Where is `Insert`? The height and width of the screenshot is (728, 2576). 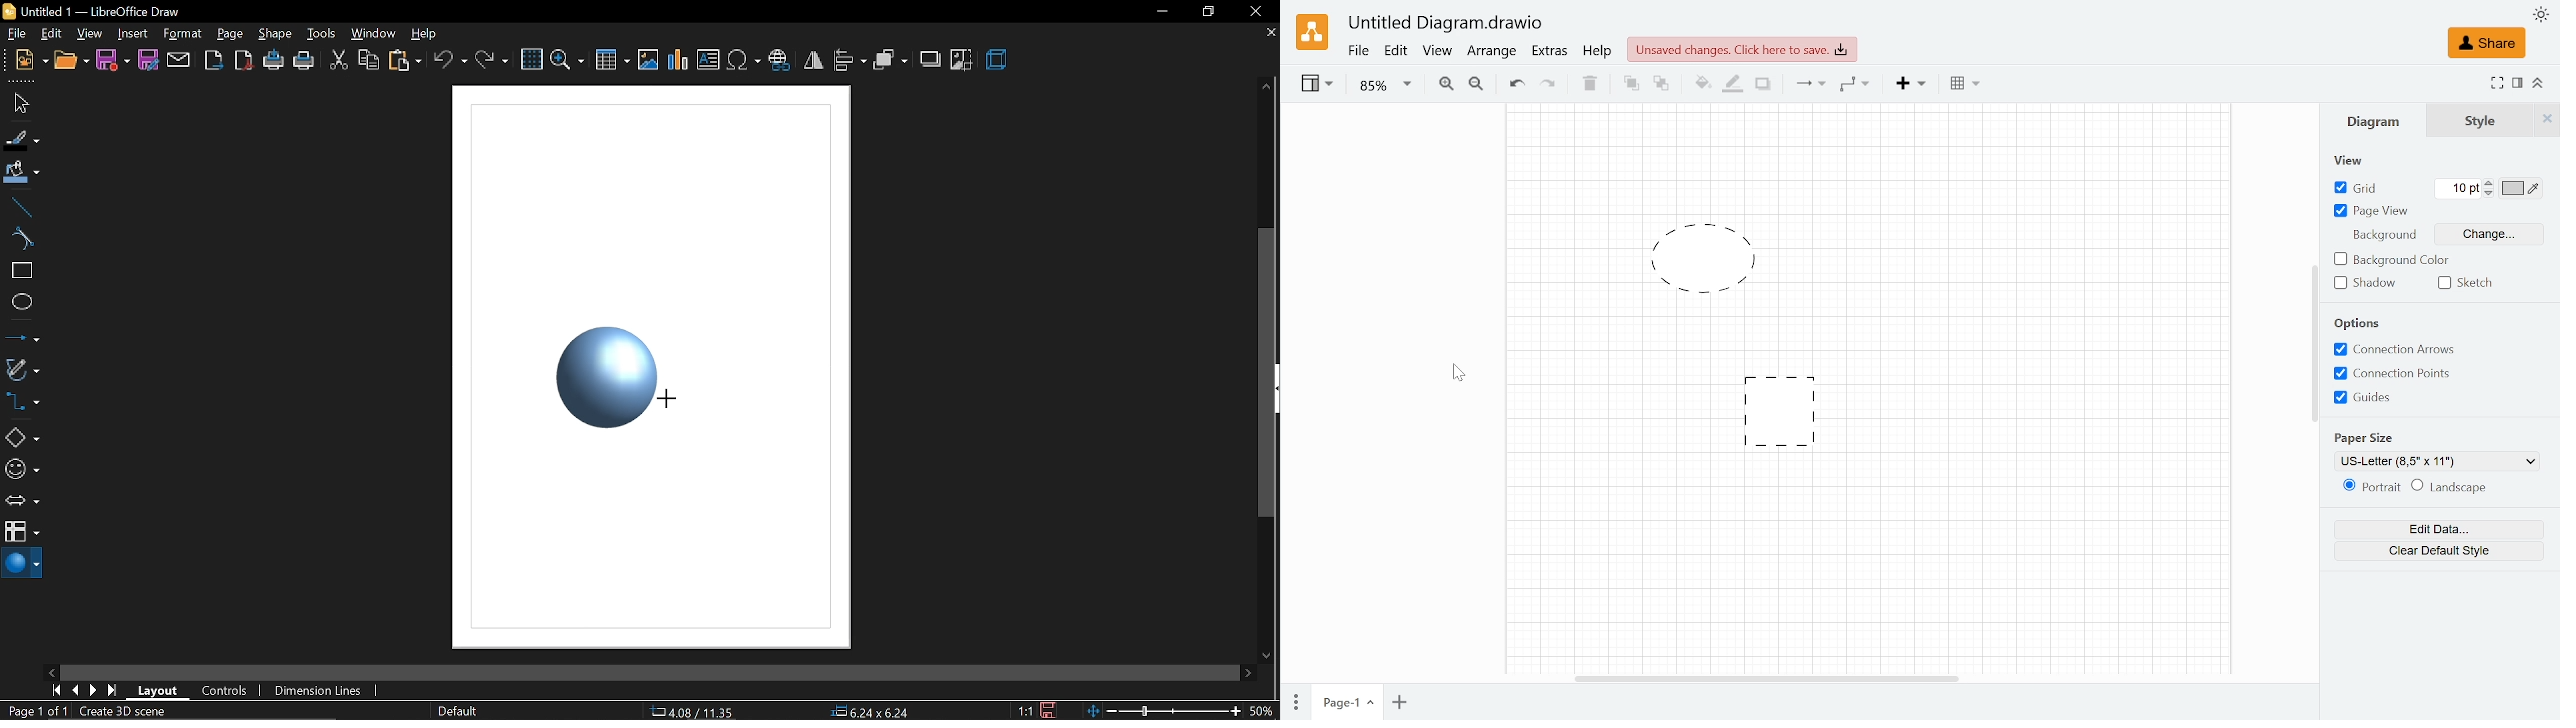
Insert is located at coordinates (1912, 84).